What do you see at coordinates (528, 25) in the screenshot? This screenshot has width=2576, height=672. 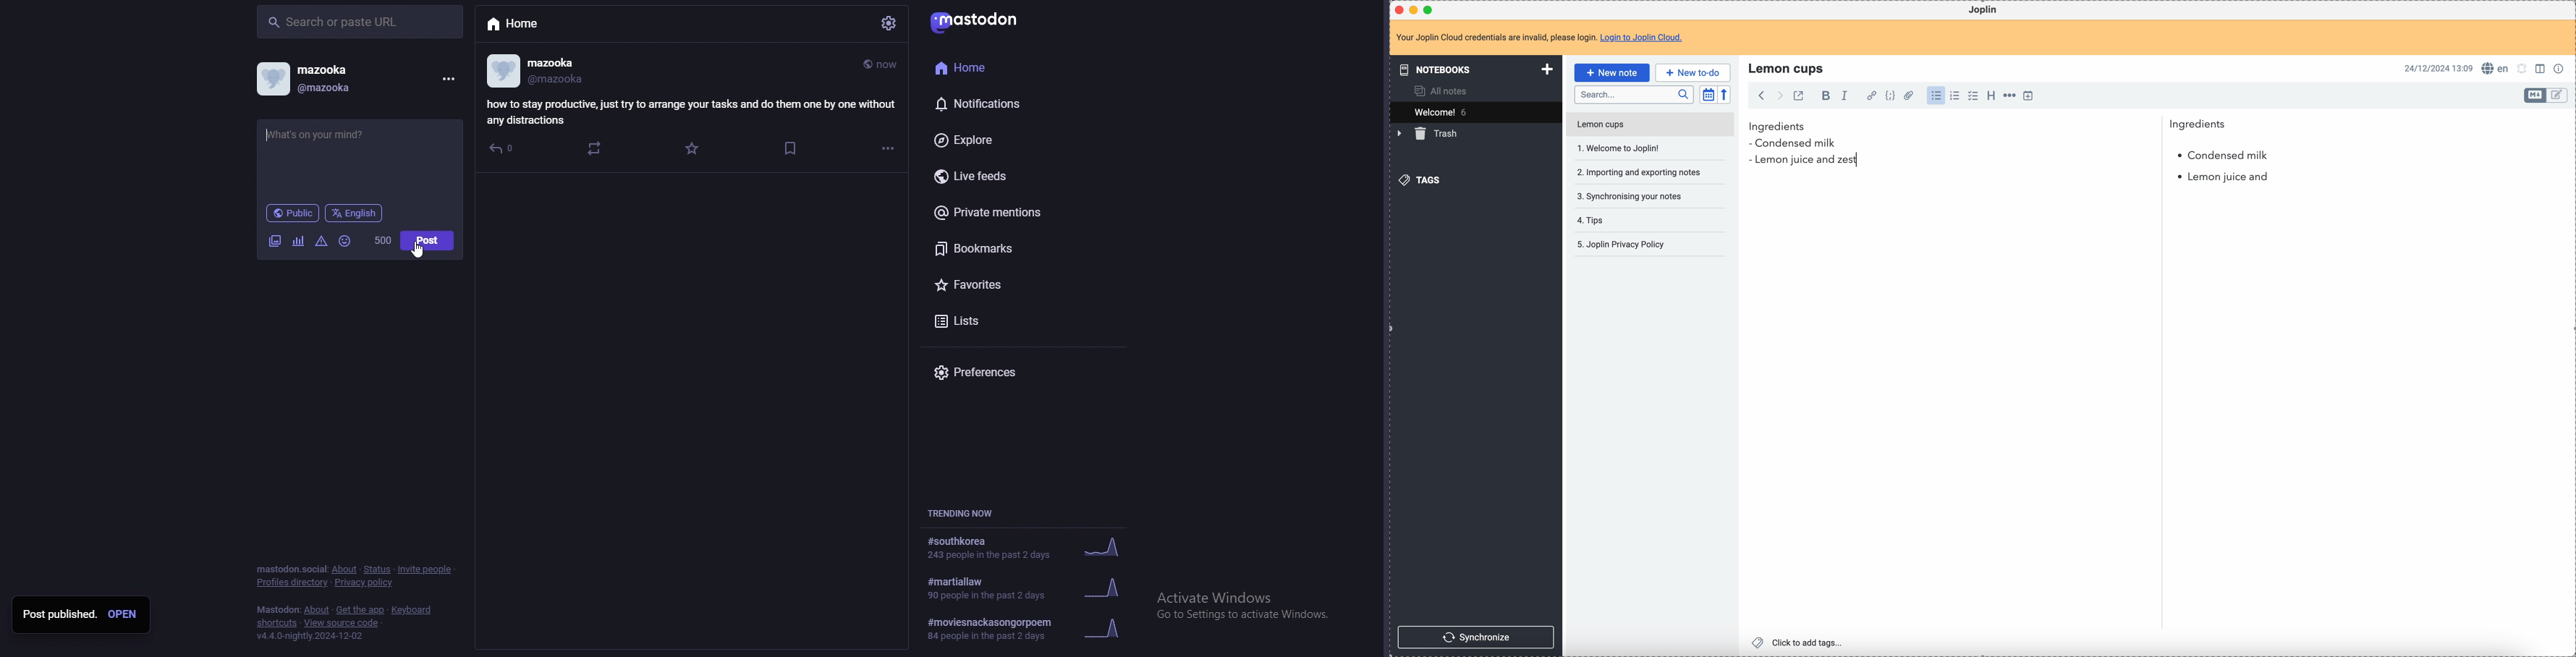 I see `home` at bounding box center [528, 25].